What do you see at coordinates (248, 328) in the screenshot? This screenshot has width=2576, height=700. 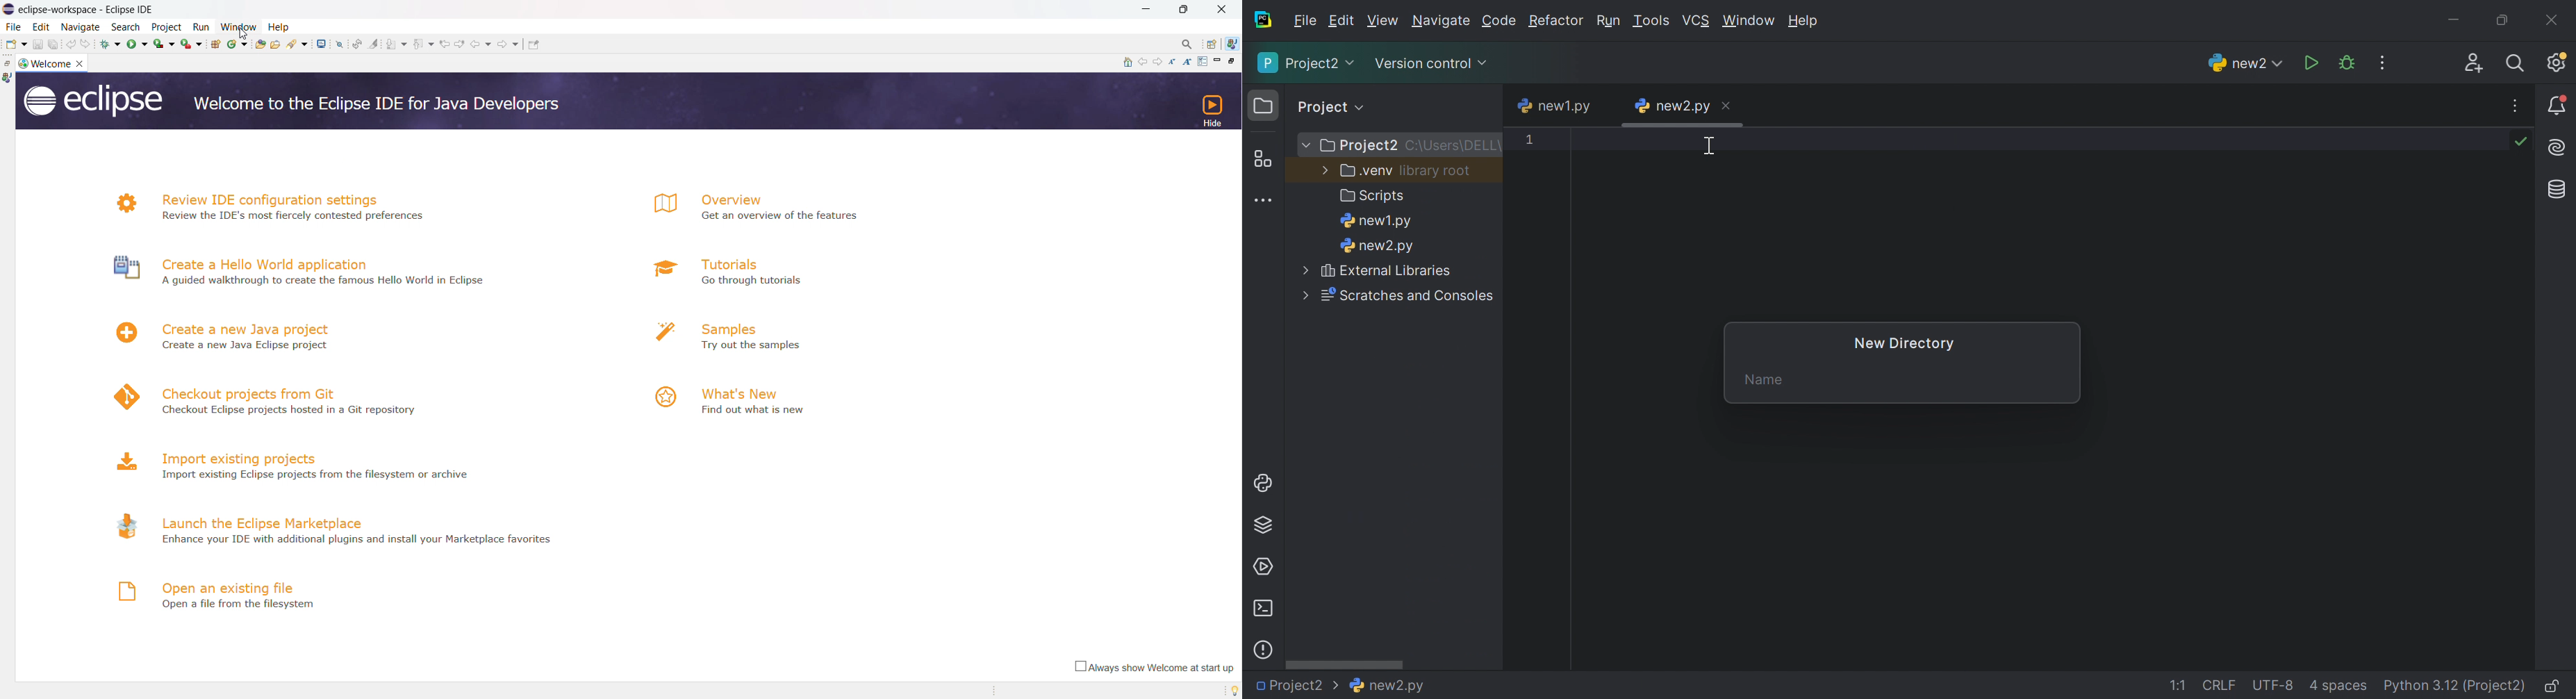 I see `create a new java project` at bounding box center [248, 328].